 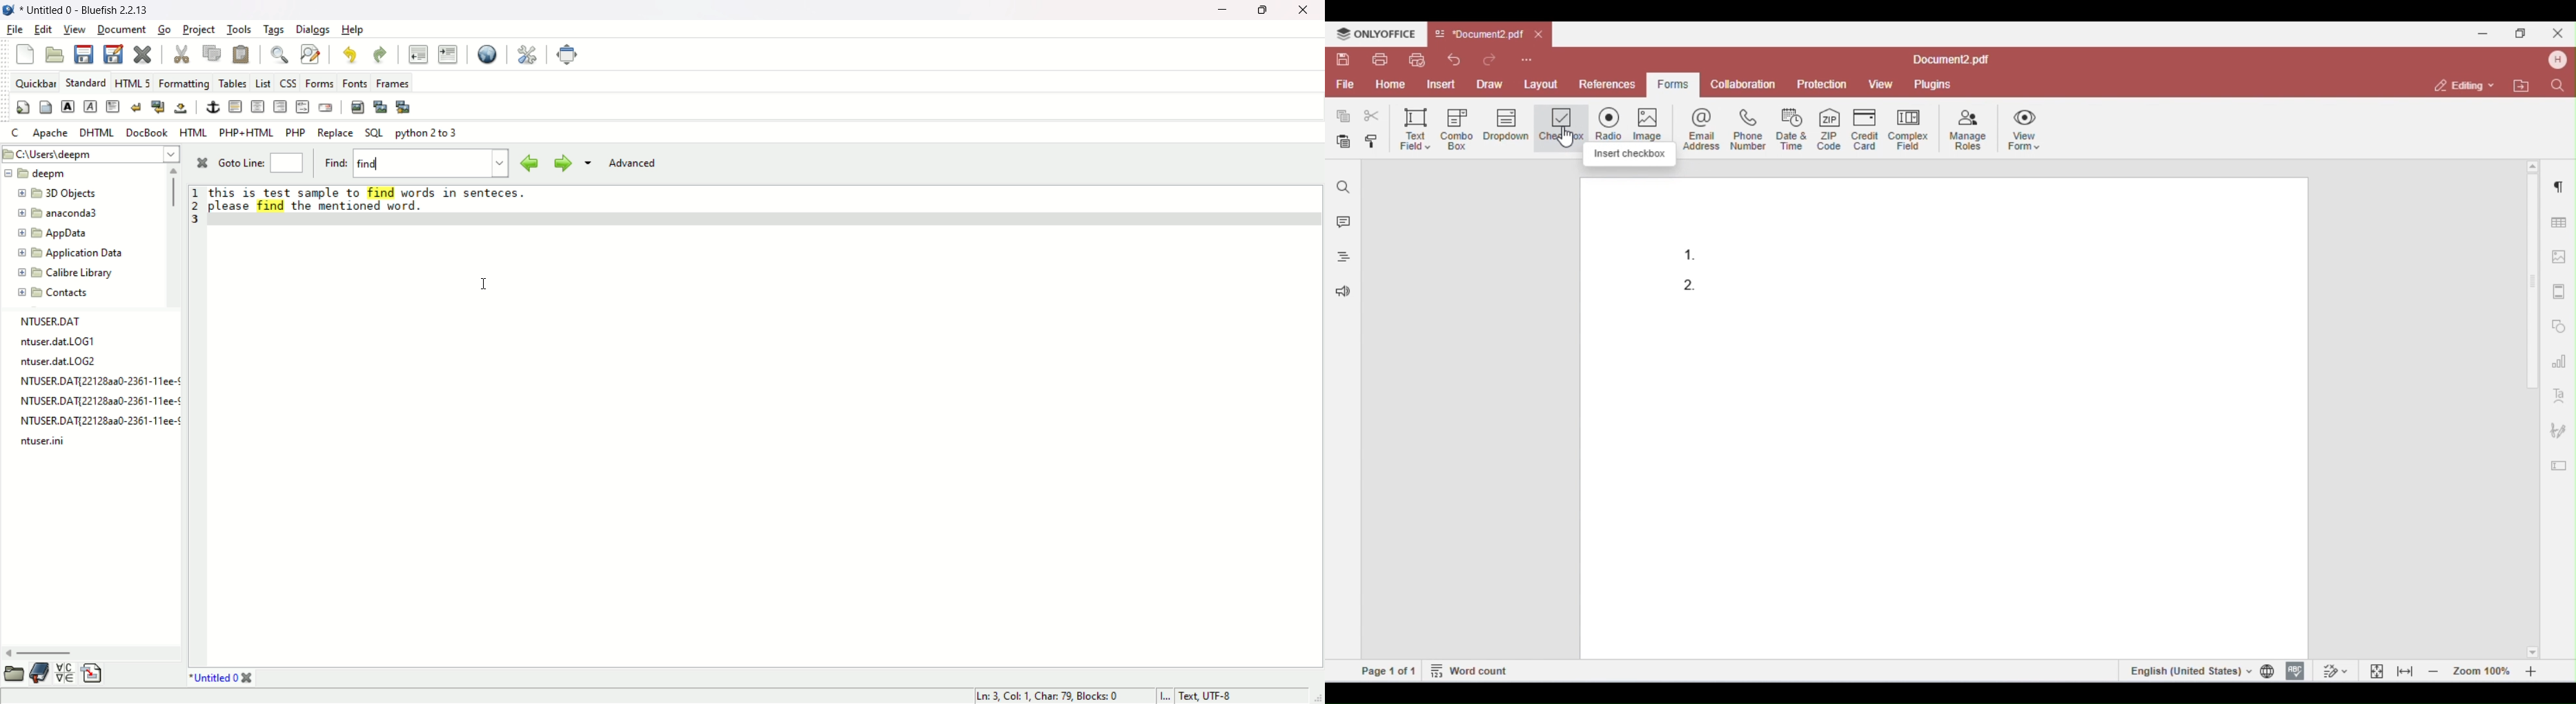 I want to click on list, so click(x=261, y=82).